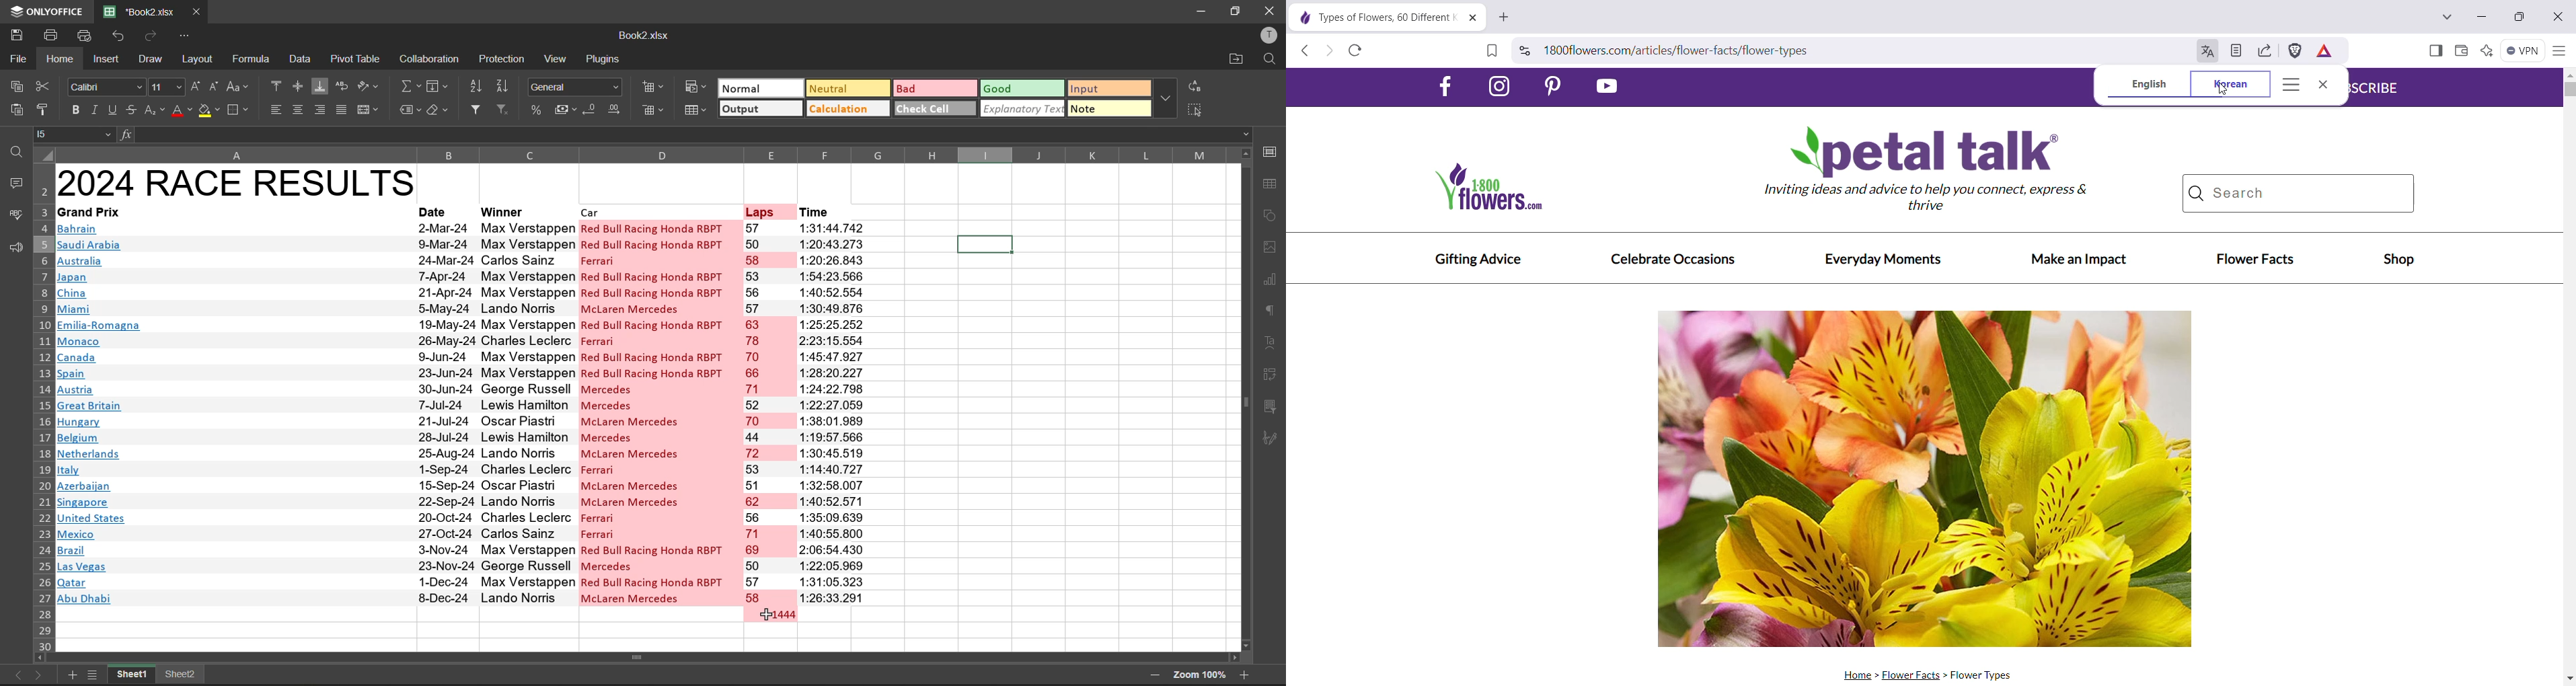 The width and height of the screenshot is (2576, 700). What do you see at coordinates (591, 109) in the screenshot?
I see `decrease decimal` at bounding box center [591, 109].